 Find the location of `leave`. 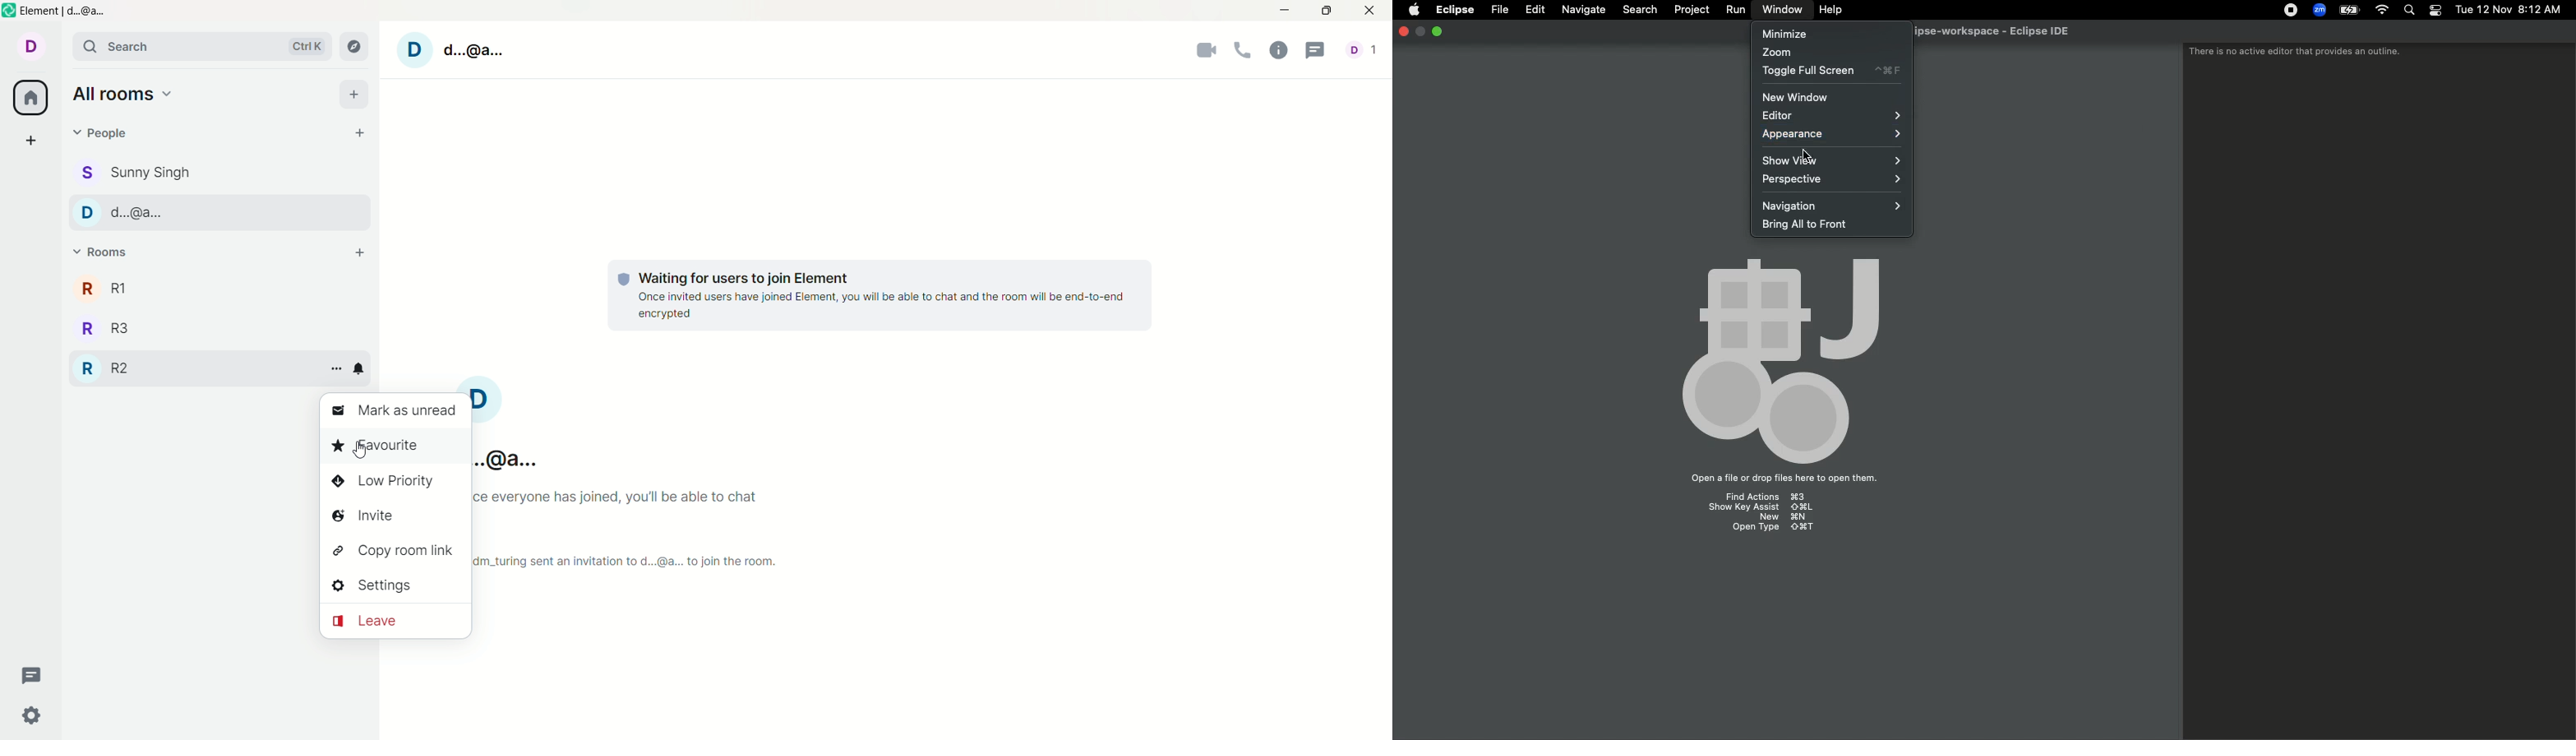

leave is located at coordinates (395, 622).